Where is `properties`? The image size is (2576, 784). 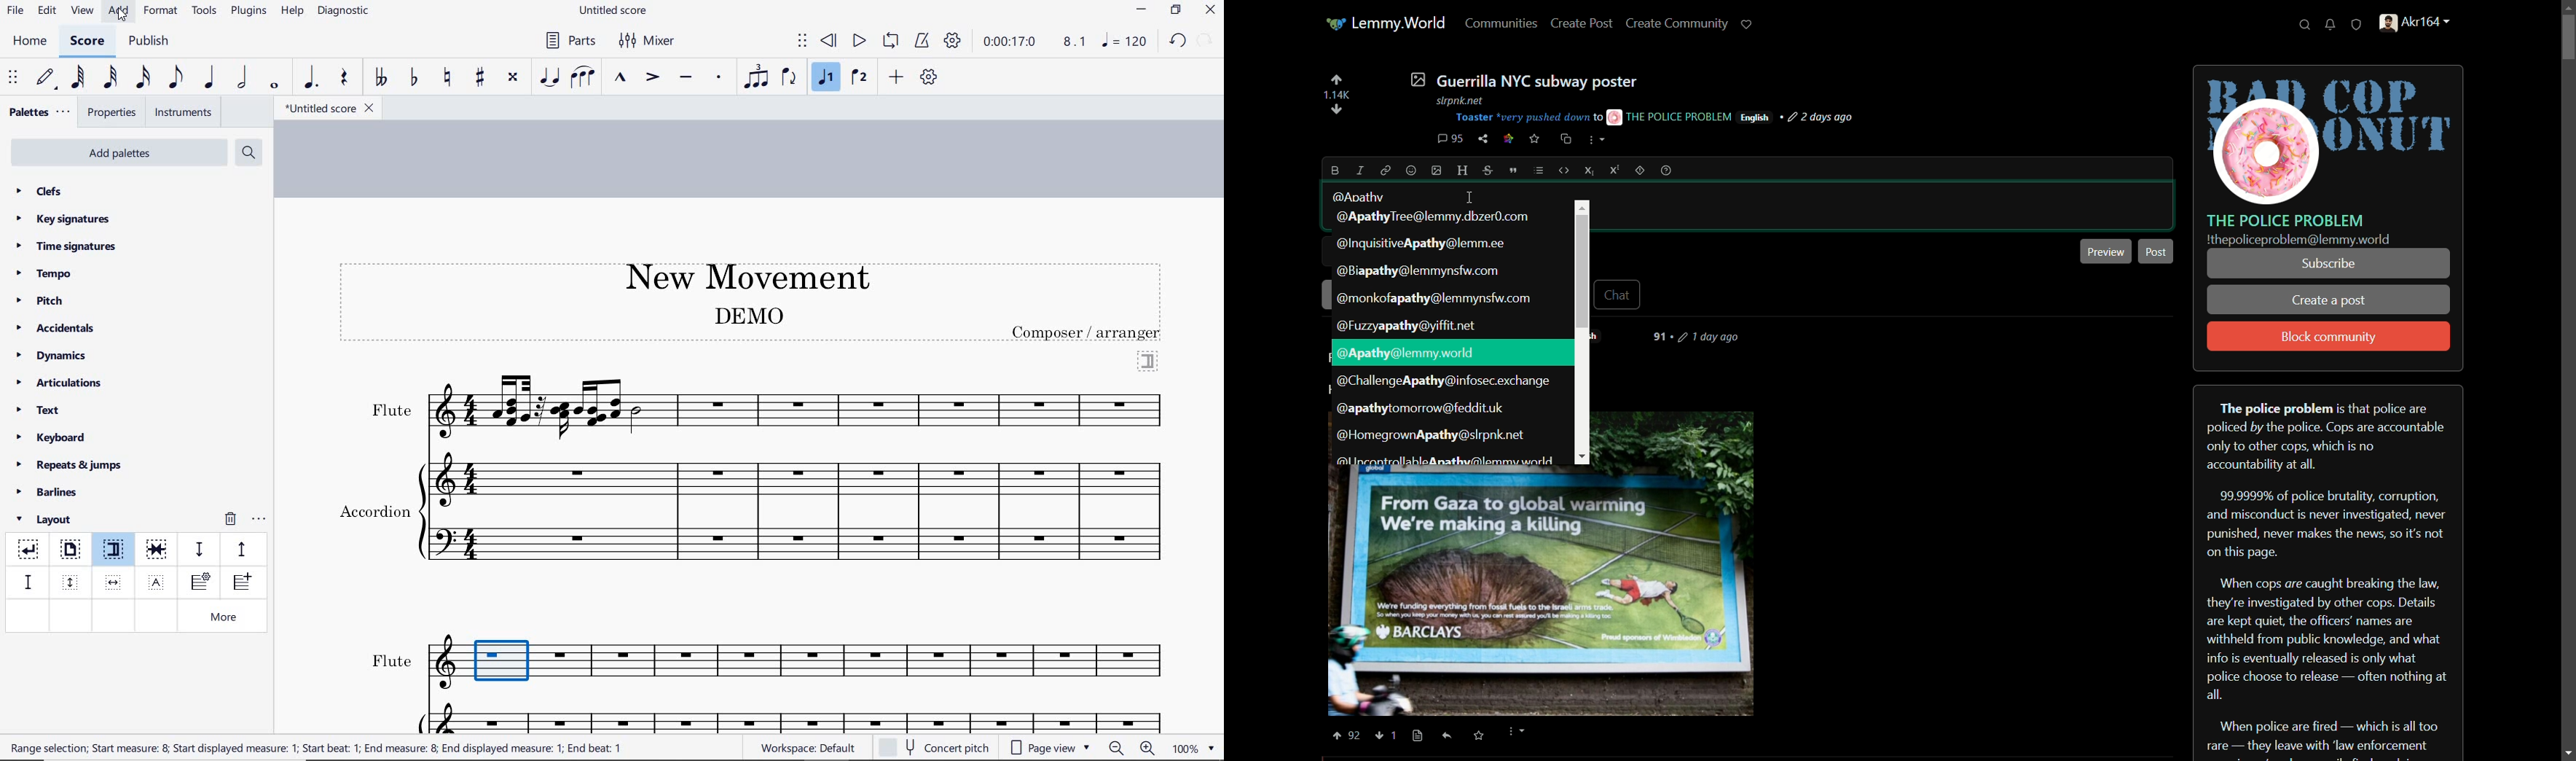 properties is located at coordinates (113, 114).